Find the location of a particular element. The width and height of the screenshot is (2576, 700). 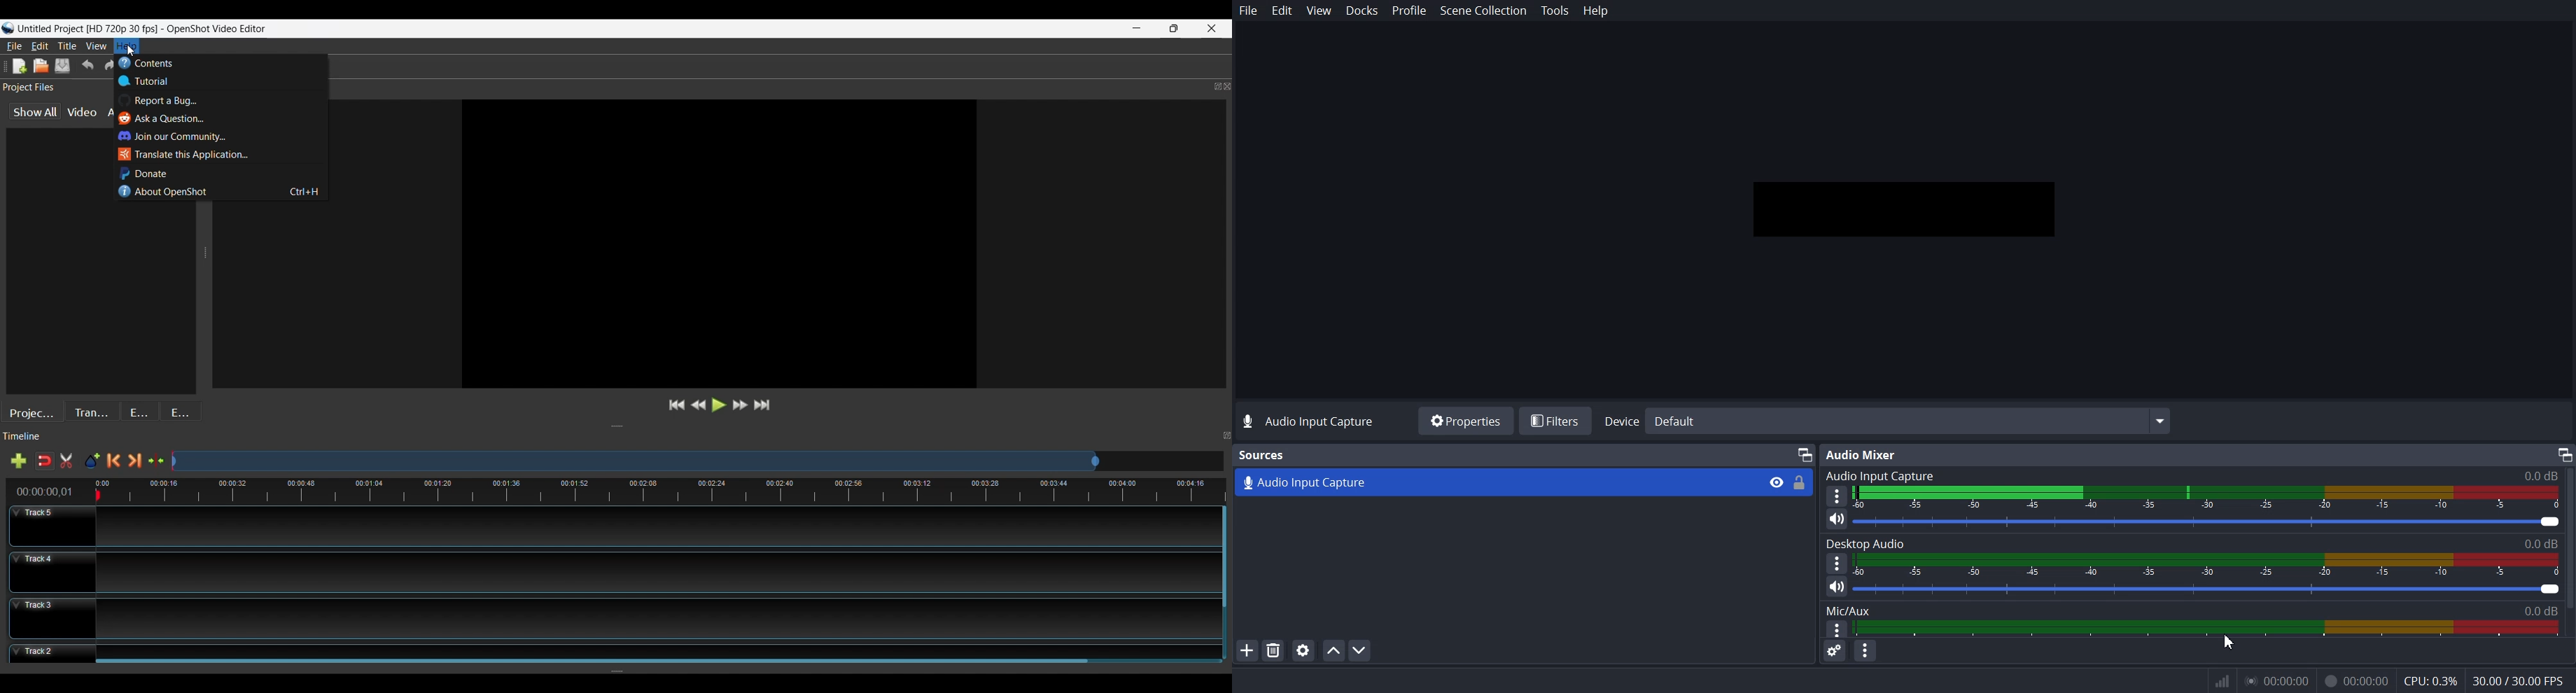

Audio mixer menu is located at coordinates (1865, 653).